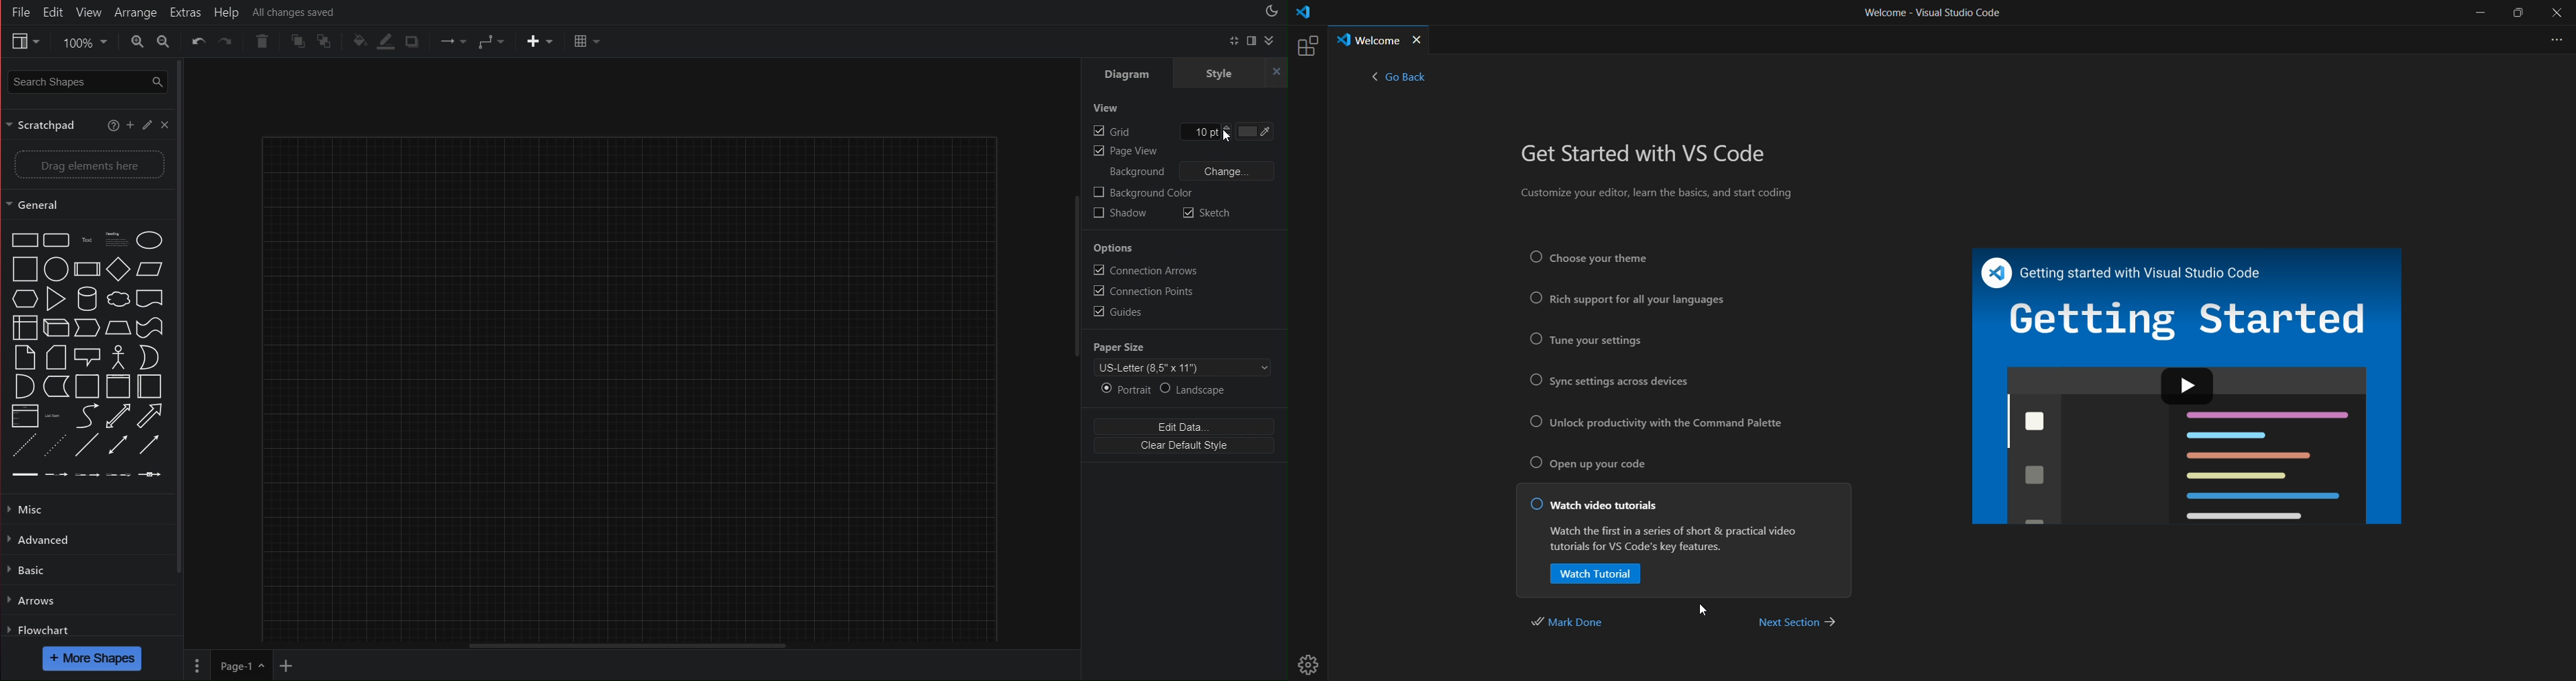 The height and width of the screenshot is (700, 2576). Describe the element at coordinates (1137, 172) in the screenshot. I see `Background` at that location.